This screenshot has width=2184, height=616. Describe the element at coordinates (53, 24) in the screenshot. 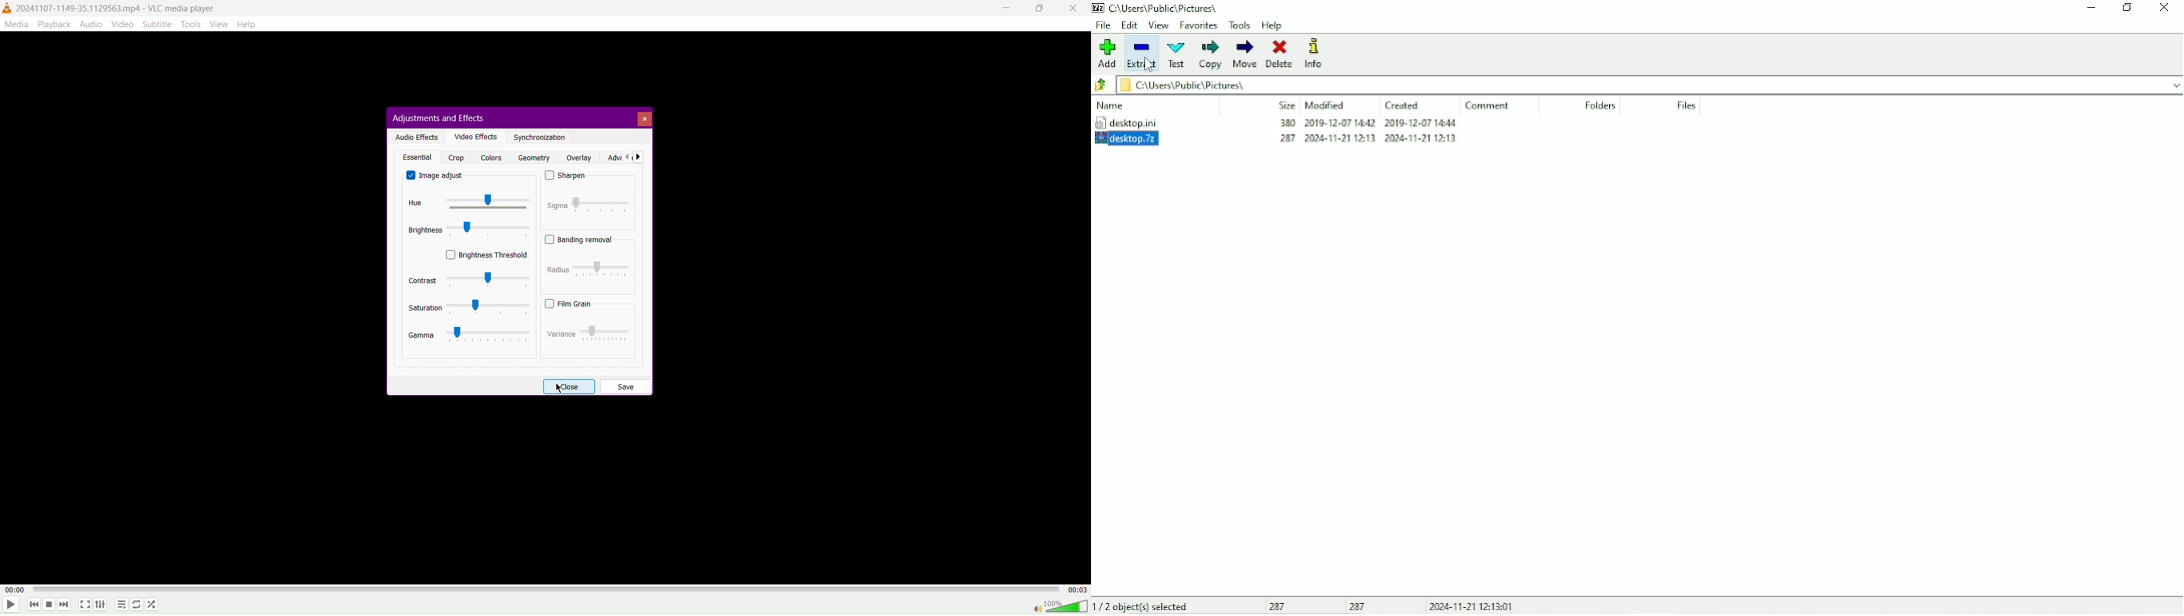

I see `Playback` at that location.